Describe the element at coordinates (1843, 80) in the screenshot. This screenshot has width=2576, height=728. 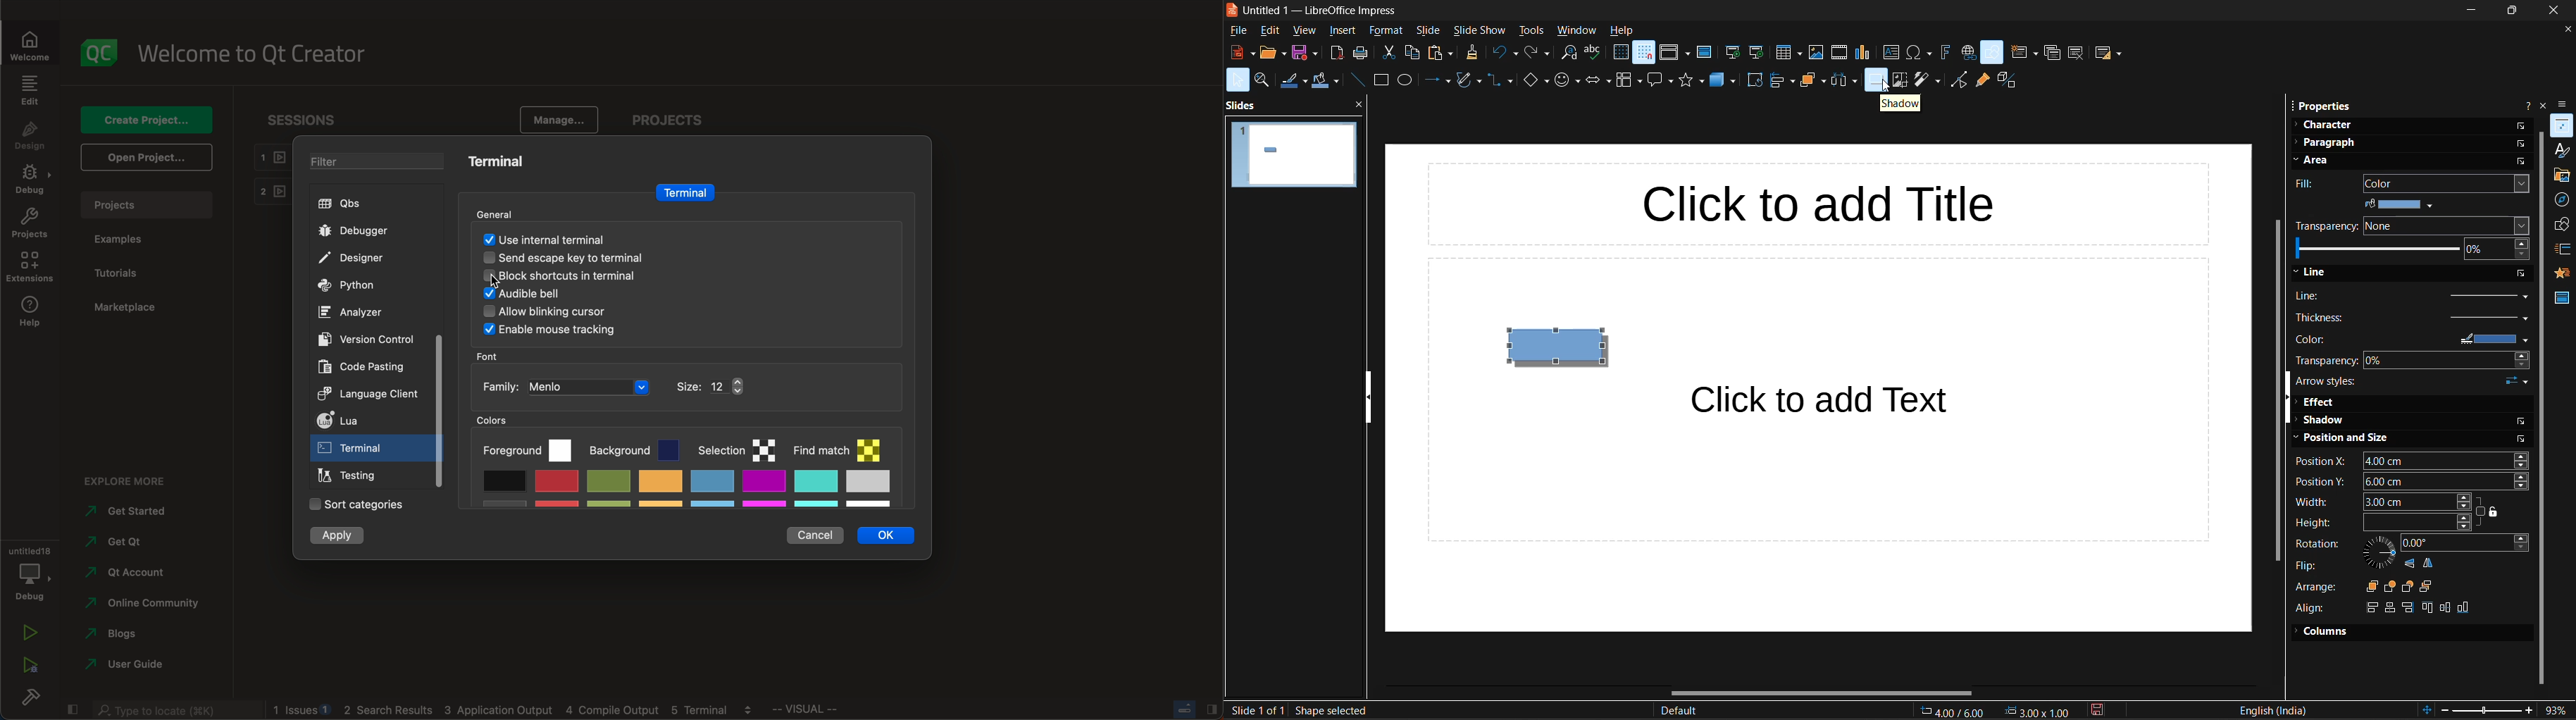
I see `distribute` at that location.